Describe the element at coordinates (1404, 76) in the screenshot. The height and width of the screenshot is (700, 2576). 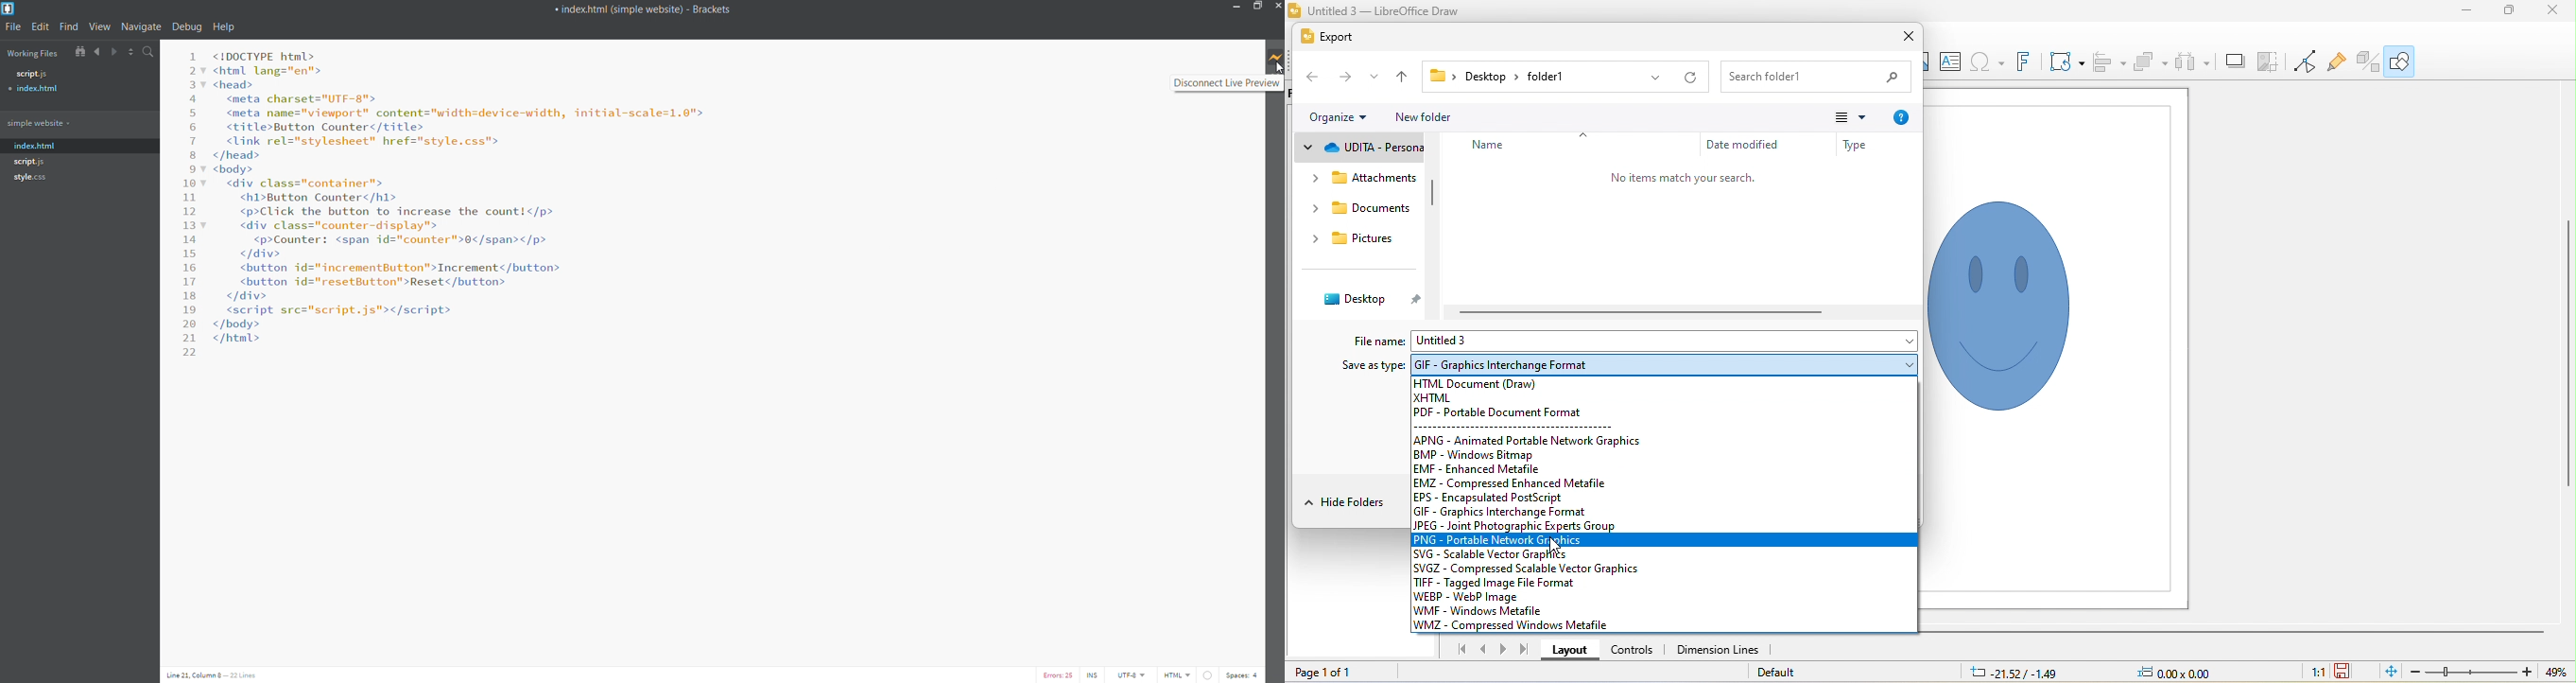
I see `up to previous` at that location.